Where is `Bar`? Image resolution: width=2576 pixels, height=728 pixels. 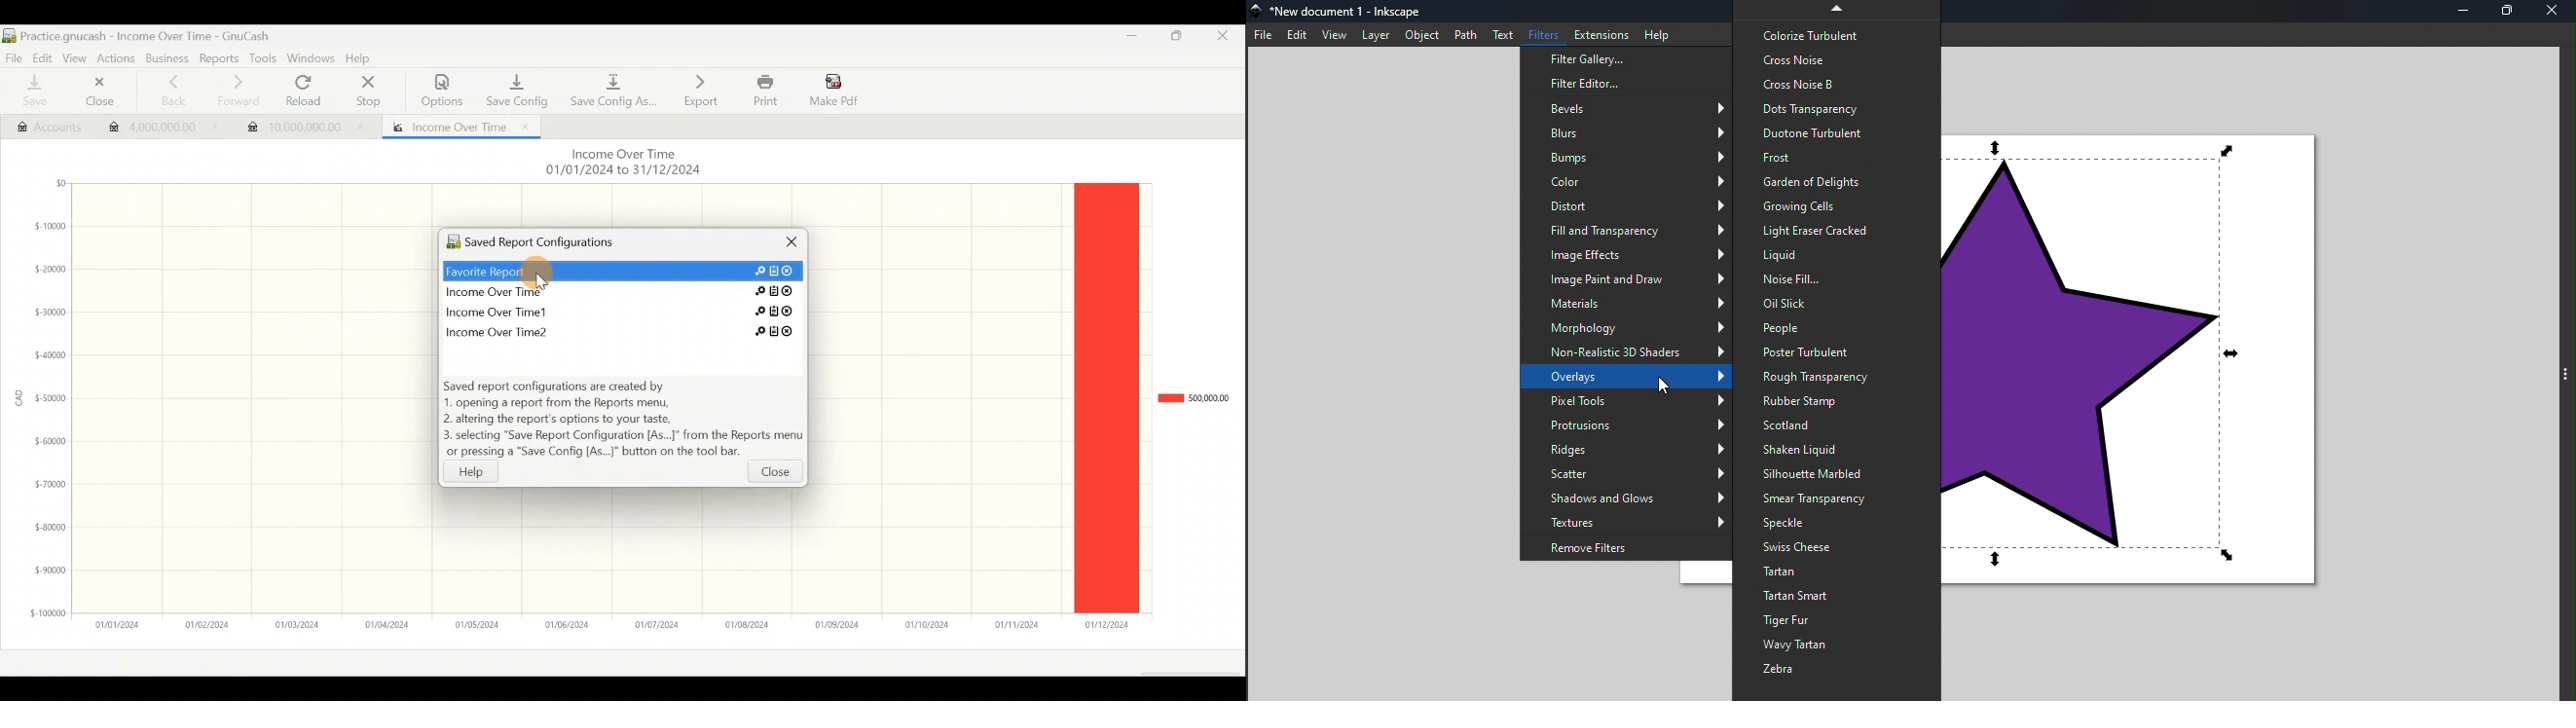
Bar is located at coordinates (1106, 397).